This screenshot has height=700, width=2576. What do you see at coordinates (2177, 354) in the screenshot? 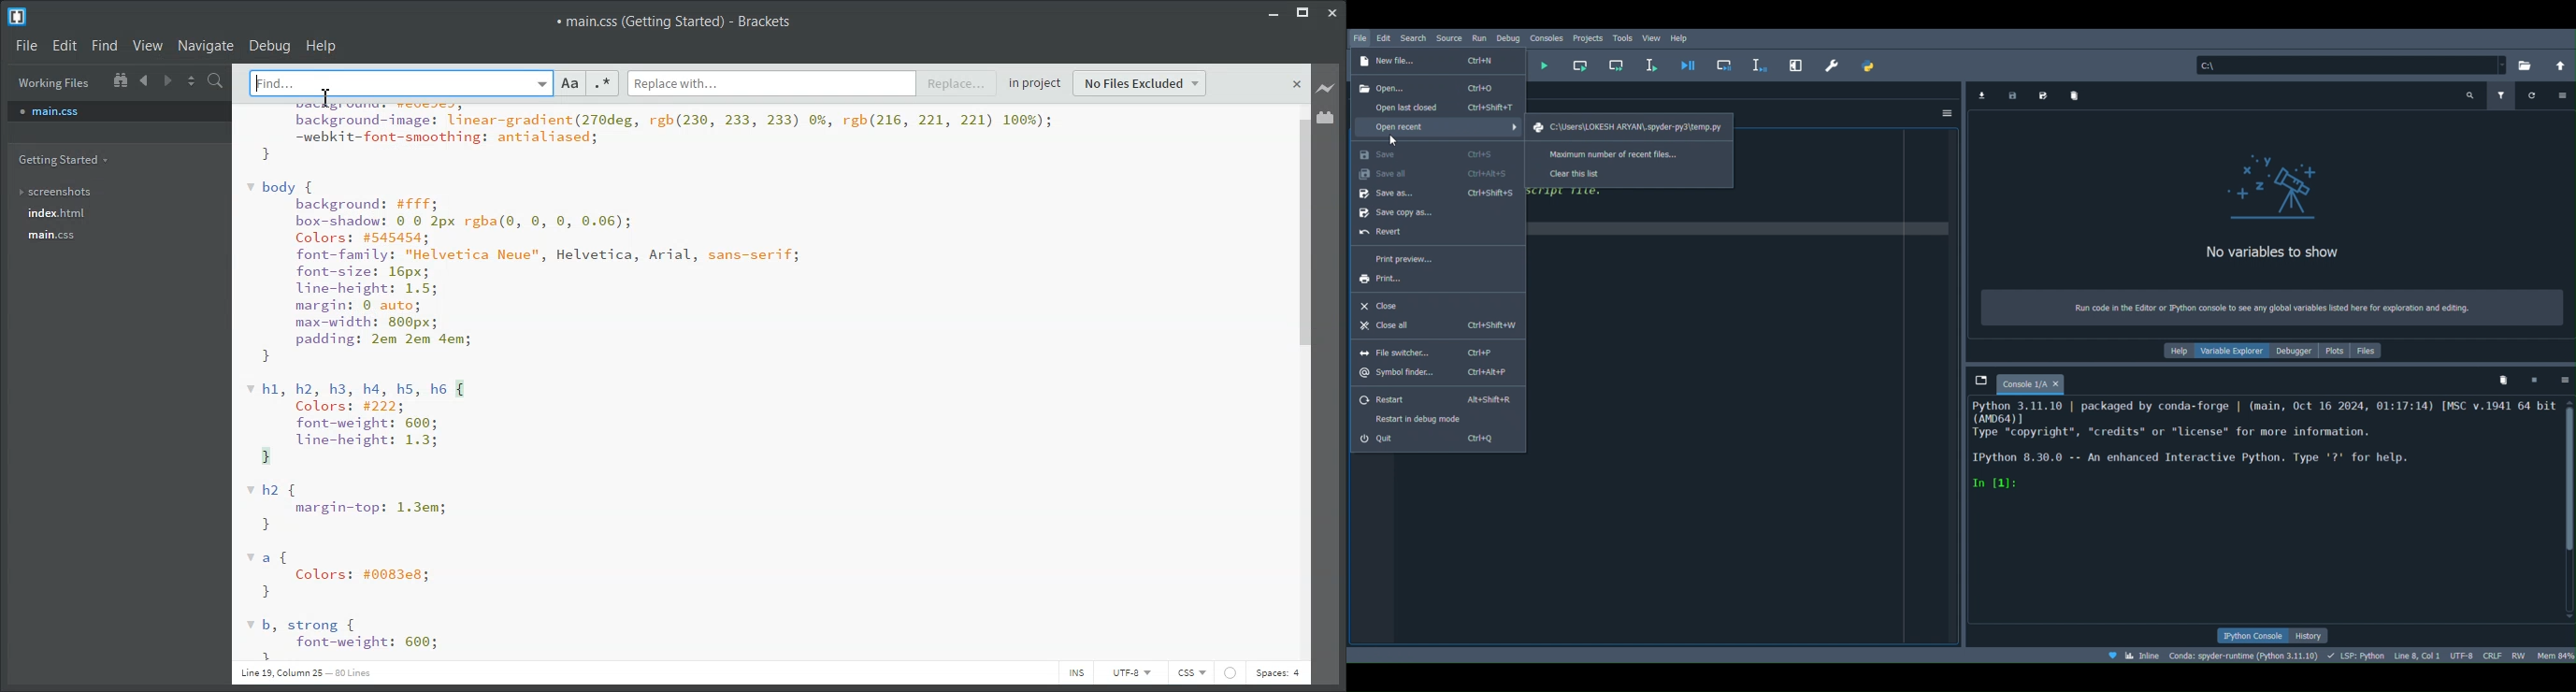
I see `Help` at bounding box center [2177, 354].